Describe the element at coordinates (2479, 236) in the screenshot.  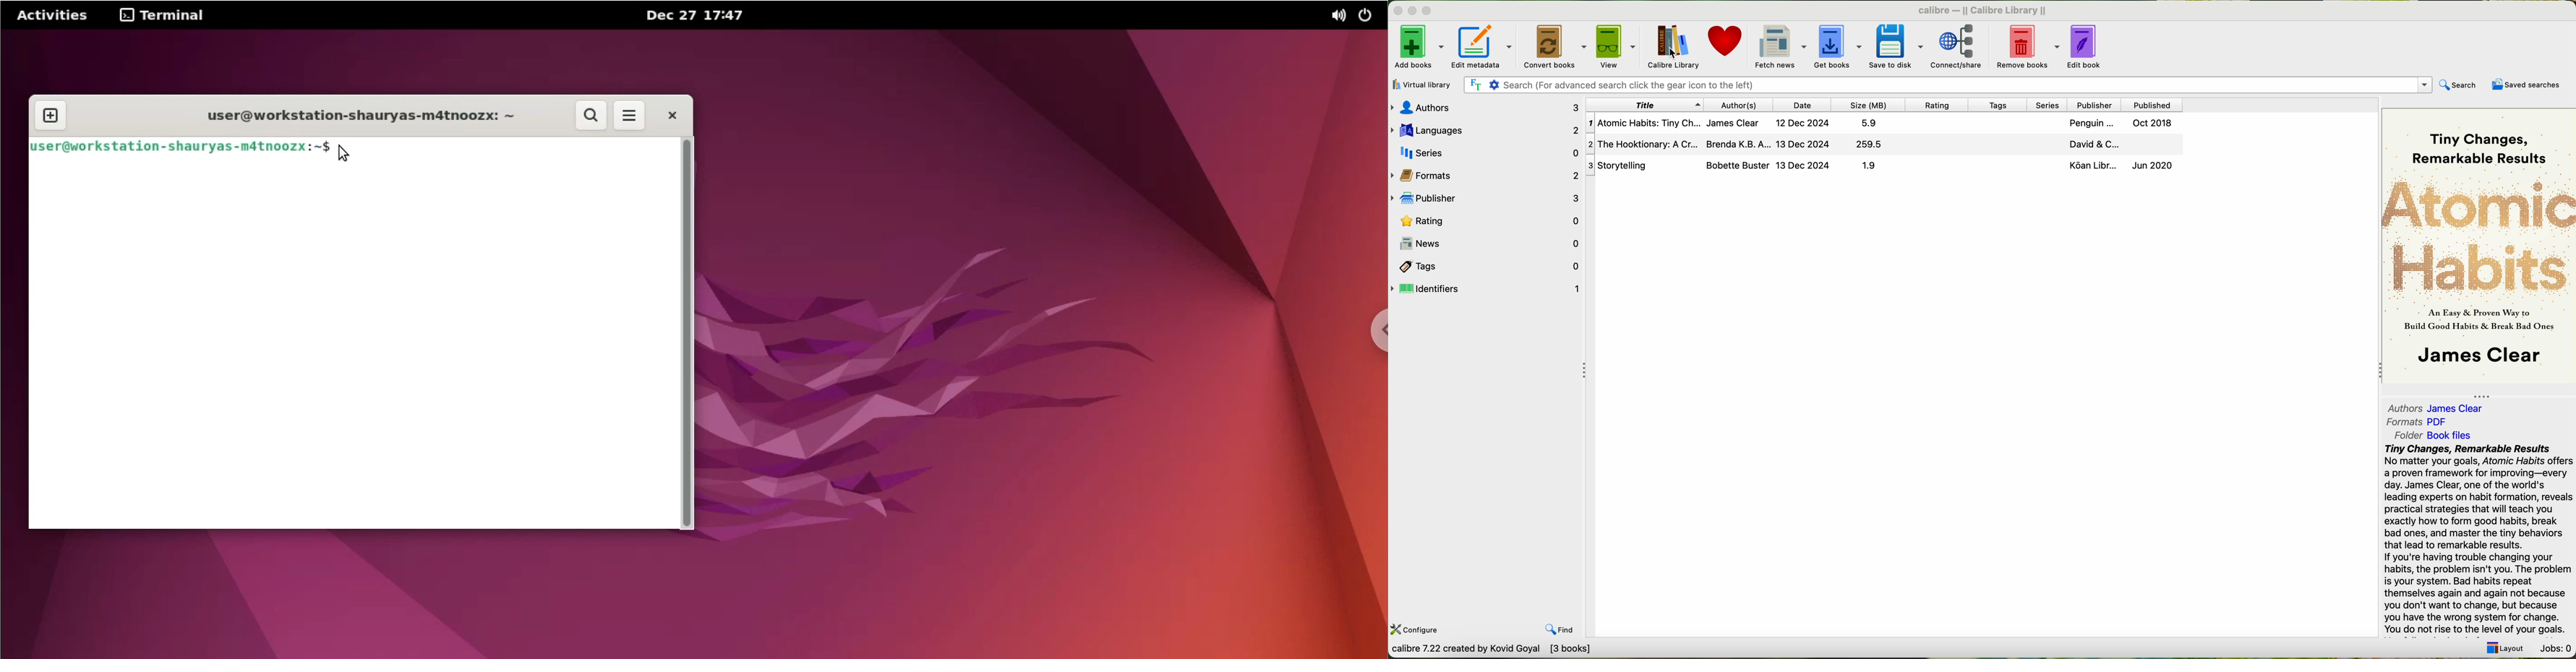
I see `Atomic Habits` at that location.